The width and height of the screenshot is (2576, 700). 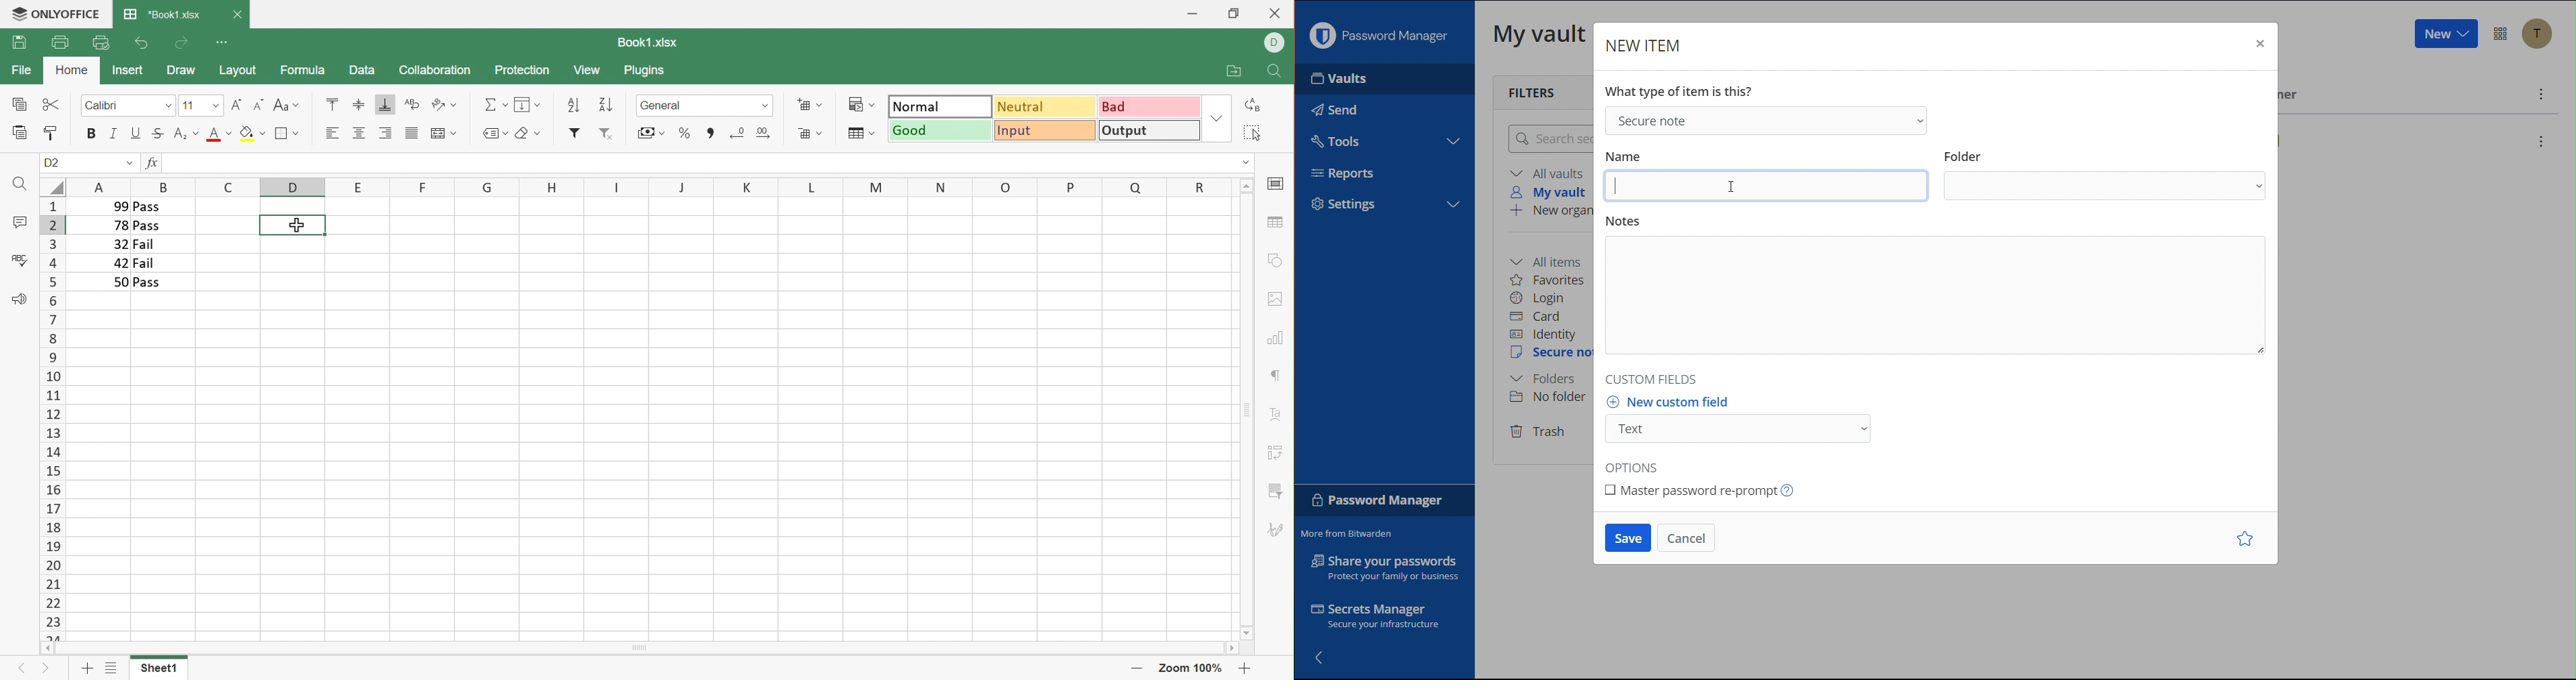 I want to click on Align middle, so click(x=360, y=133).